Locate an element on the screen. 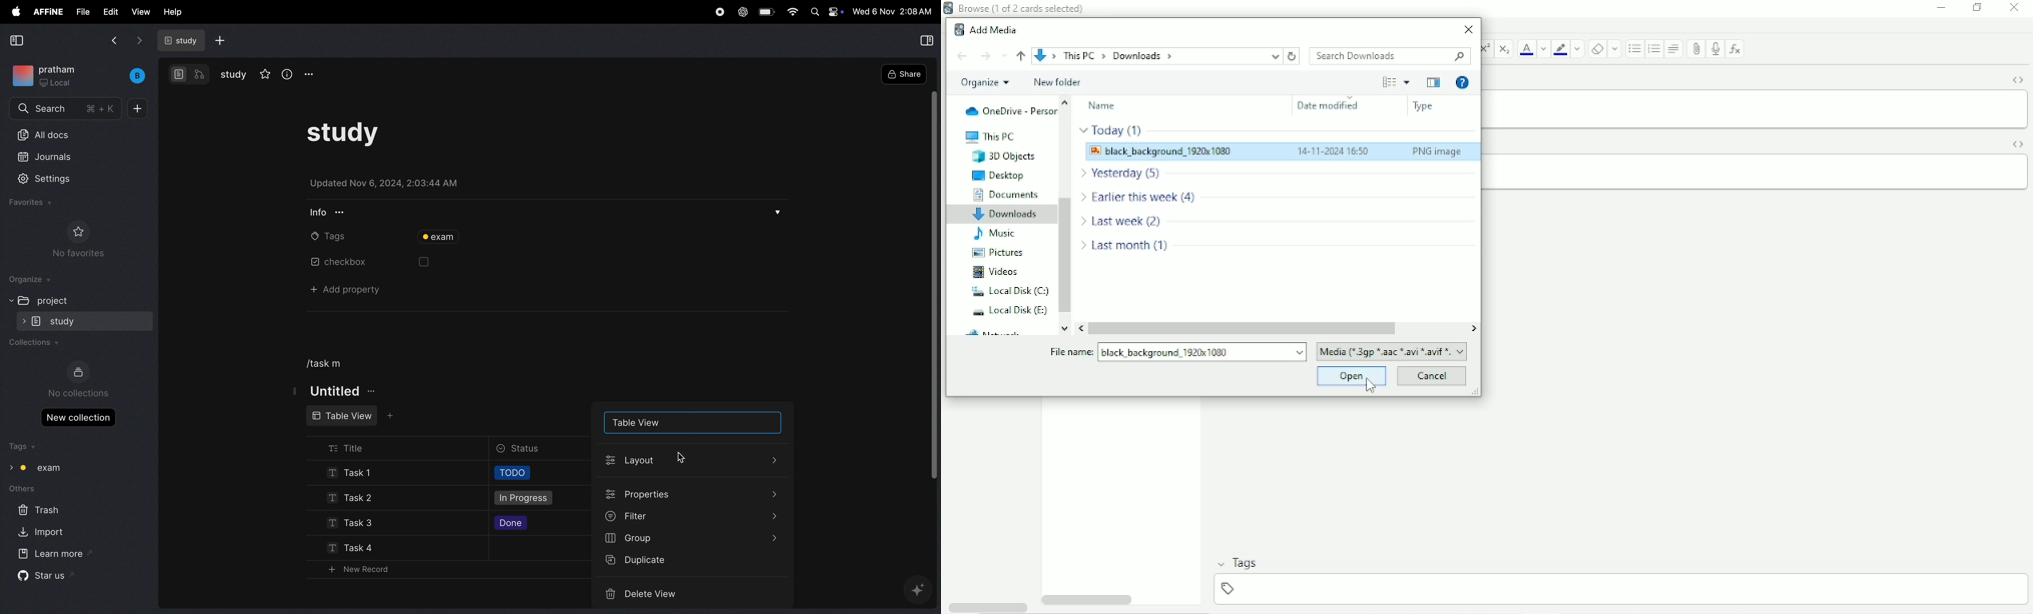 The image size is (2044, 616). Organize is located at coordinates (985, 83).